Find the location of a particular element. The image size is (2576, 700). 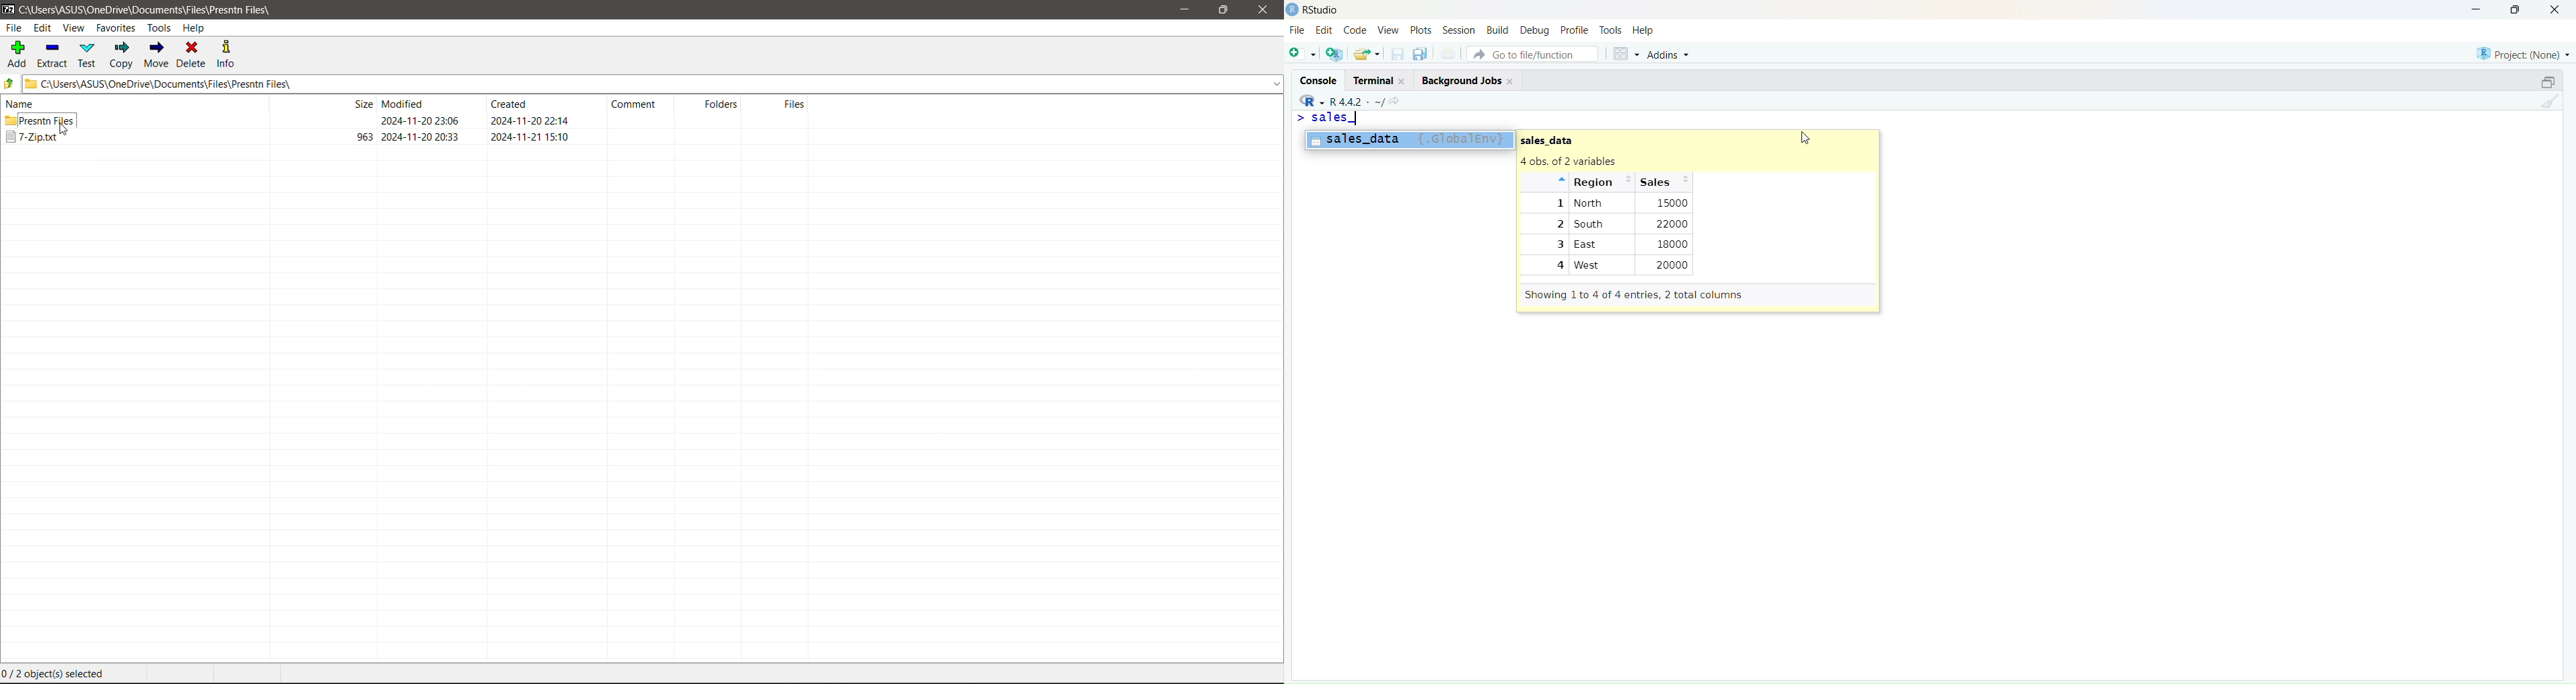

add script is located at coordinates (1301, 55).